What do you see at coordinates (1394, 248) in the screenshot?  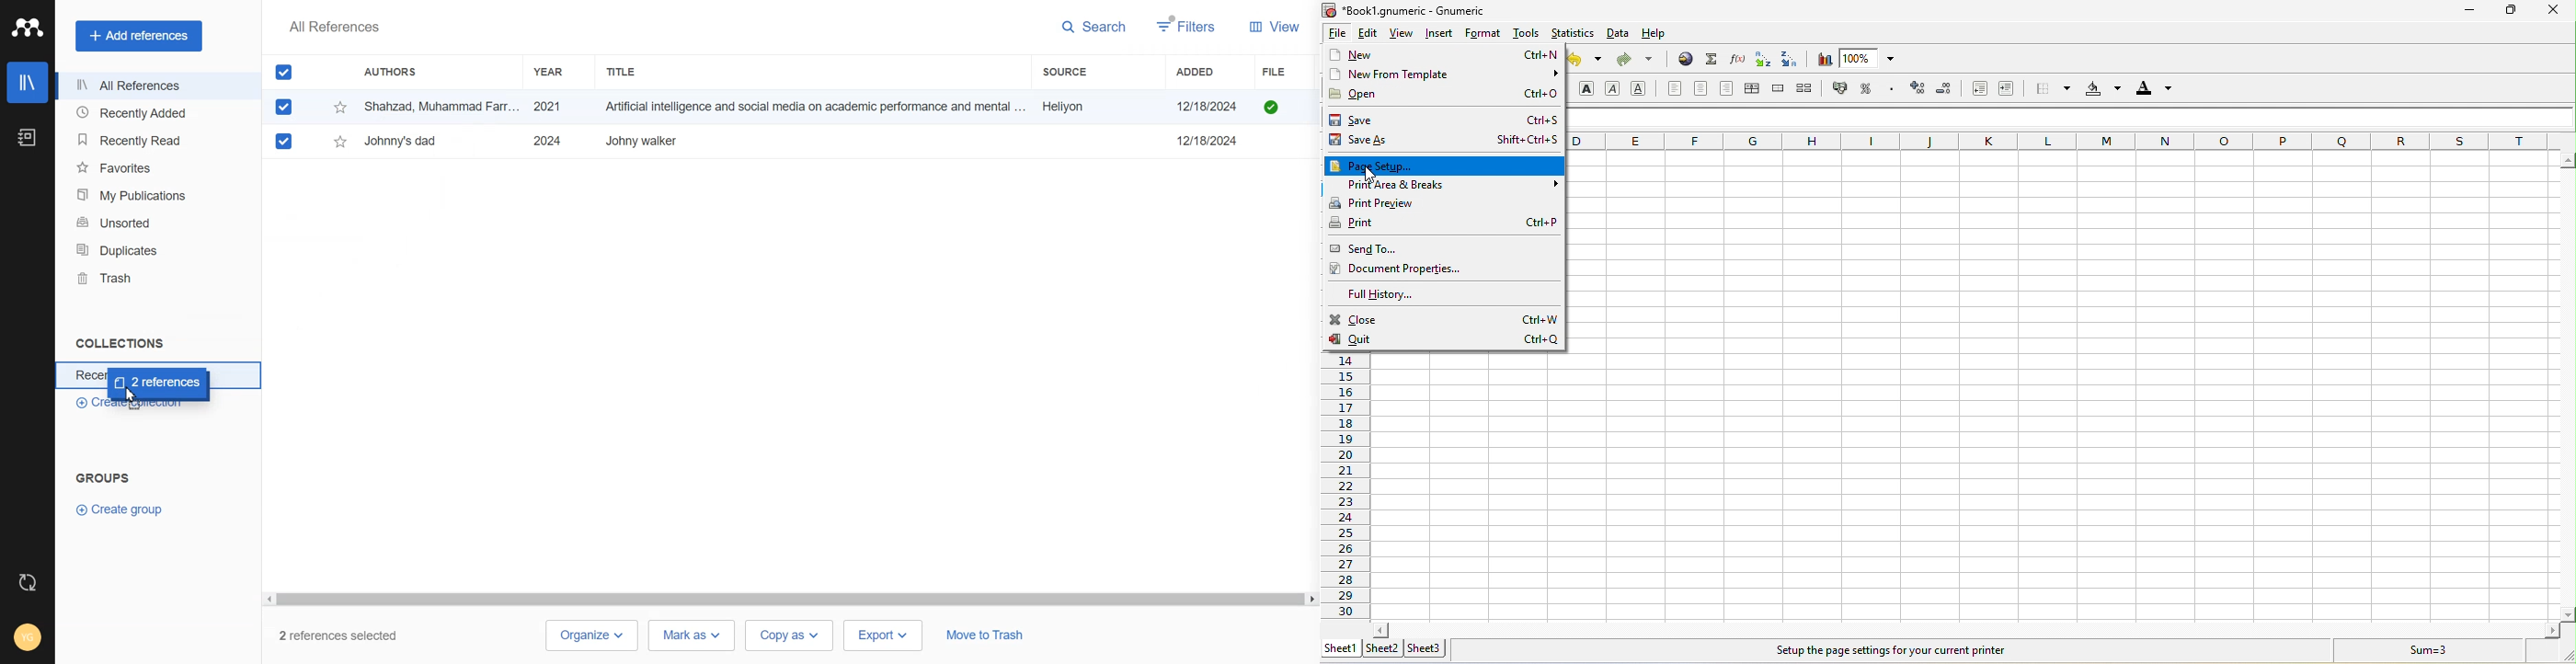 I see `send to` at bounding box center [1394, 248].